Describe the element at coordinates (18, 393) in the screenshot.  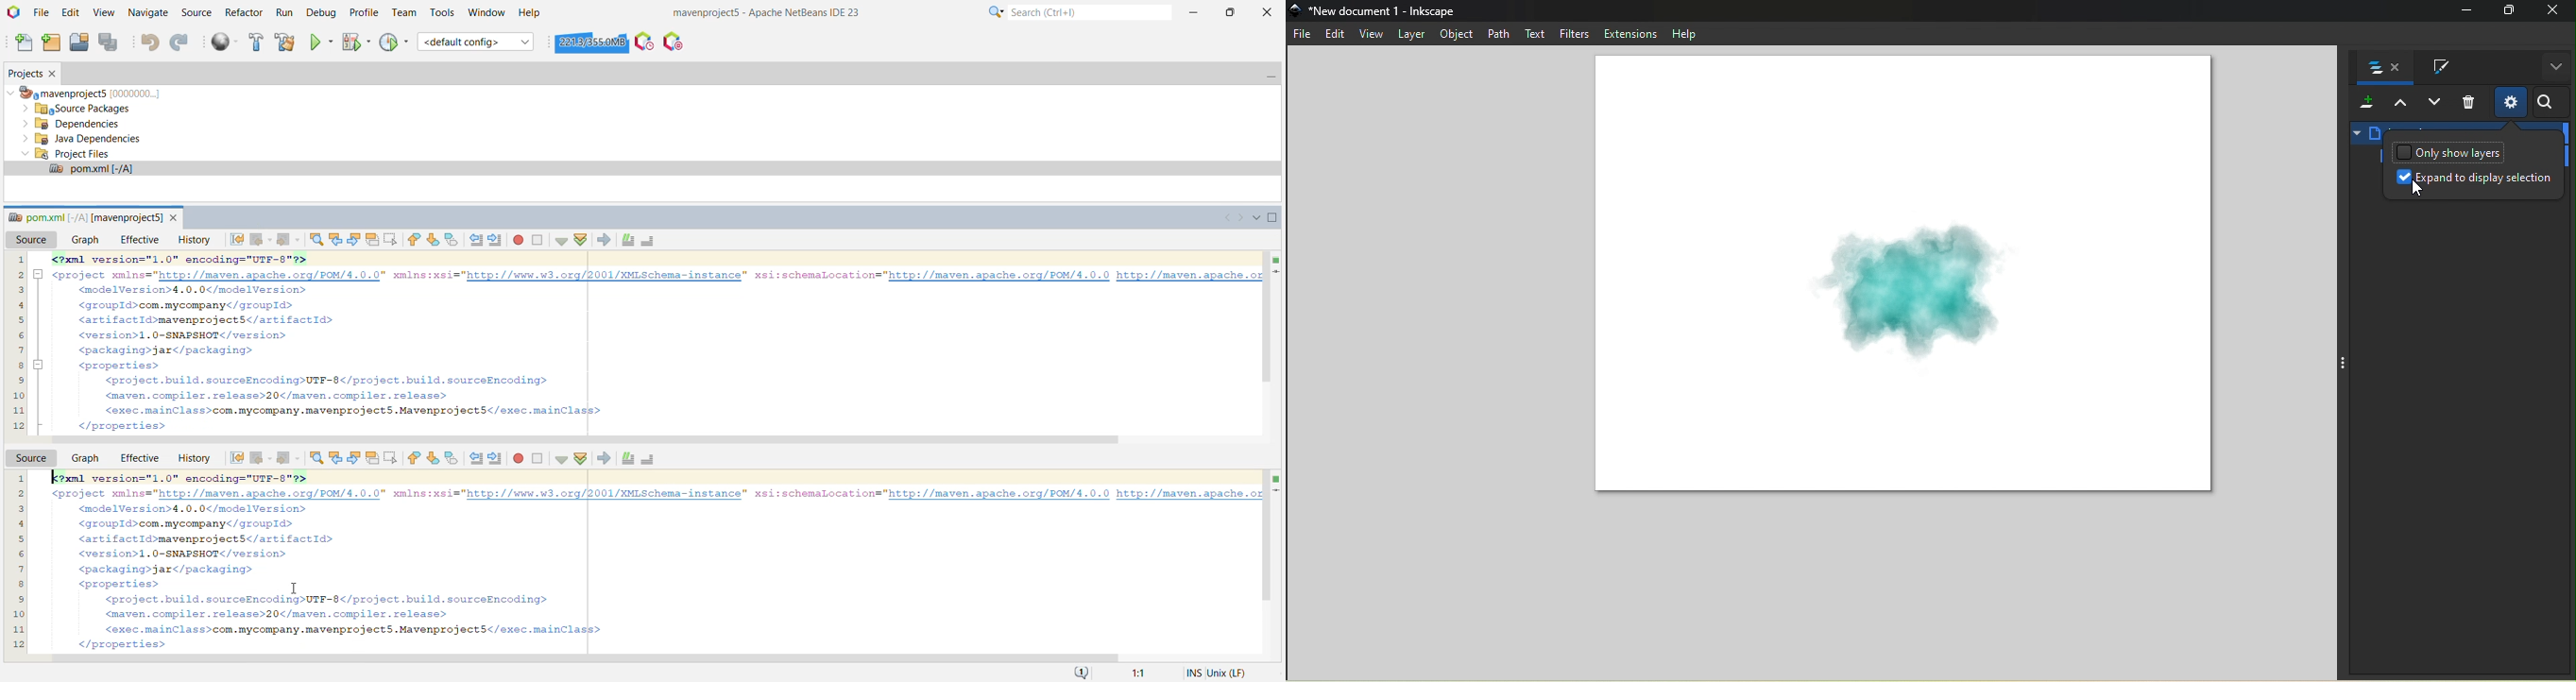
I see `10` at that location.